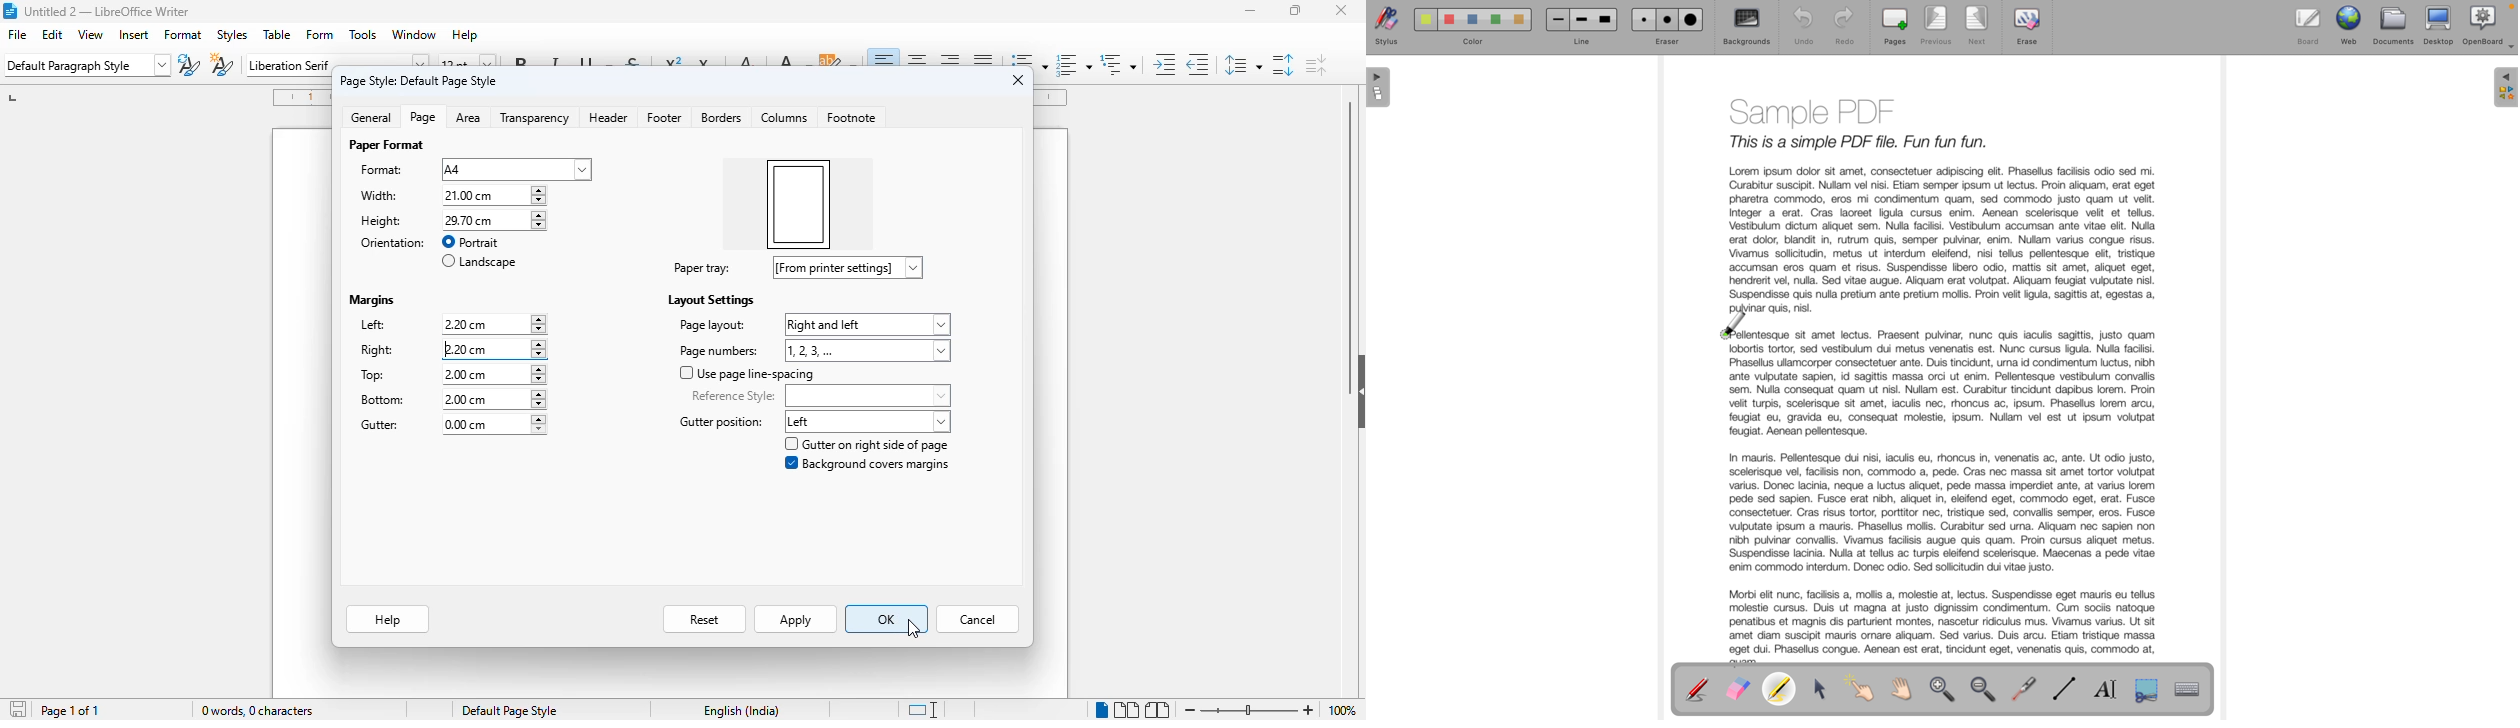  Describe the element at coordinates (479, 197) in the screenshot. I see `width input box` at that location.